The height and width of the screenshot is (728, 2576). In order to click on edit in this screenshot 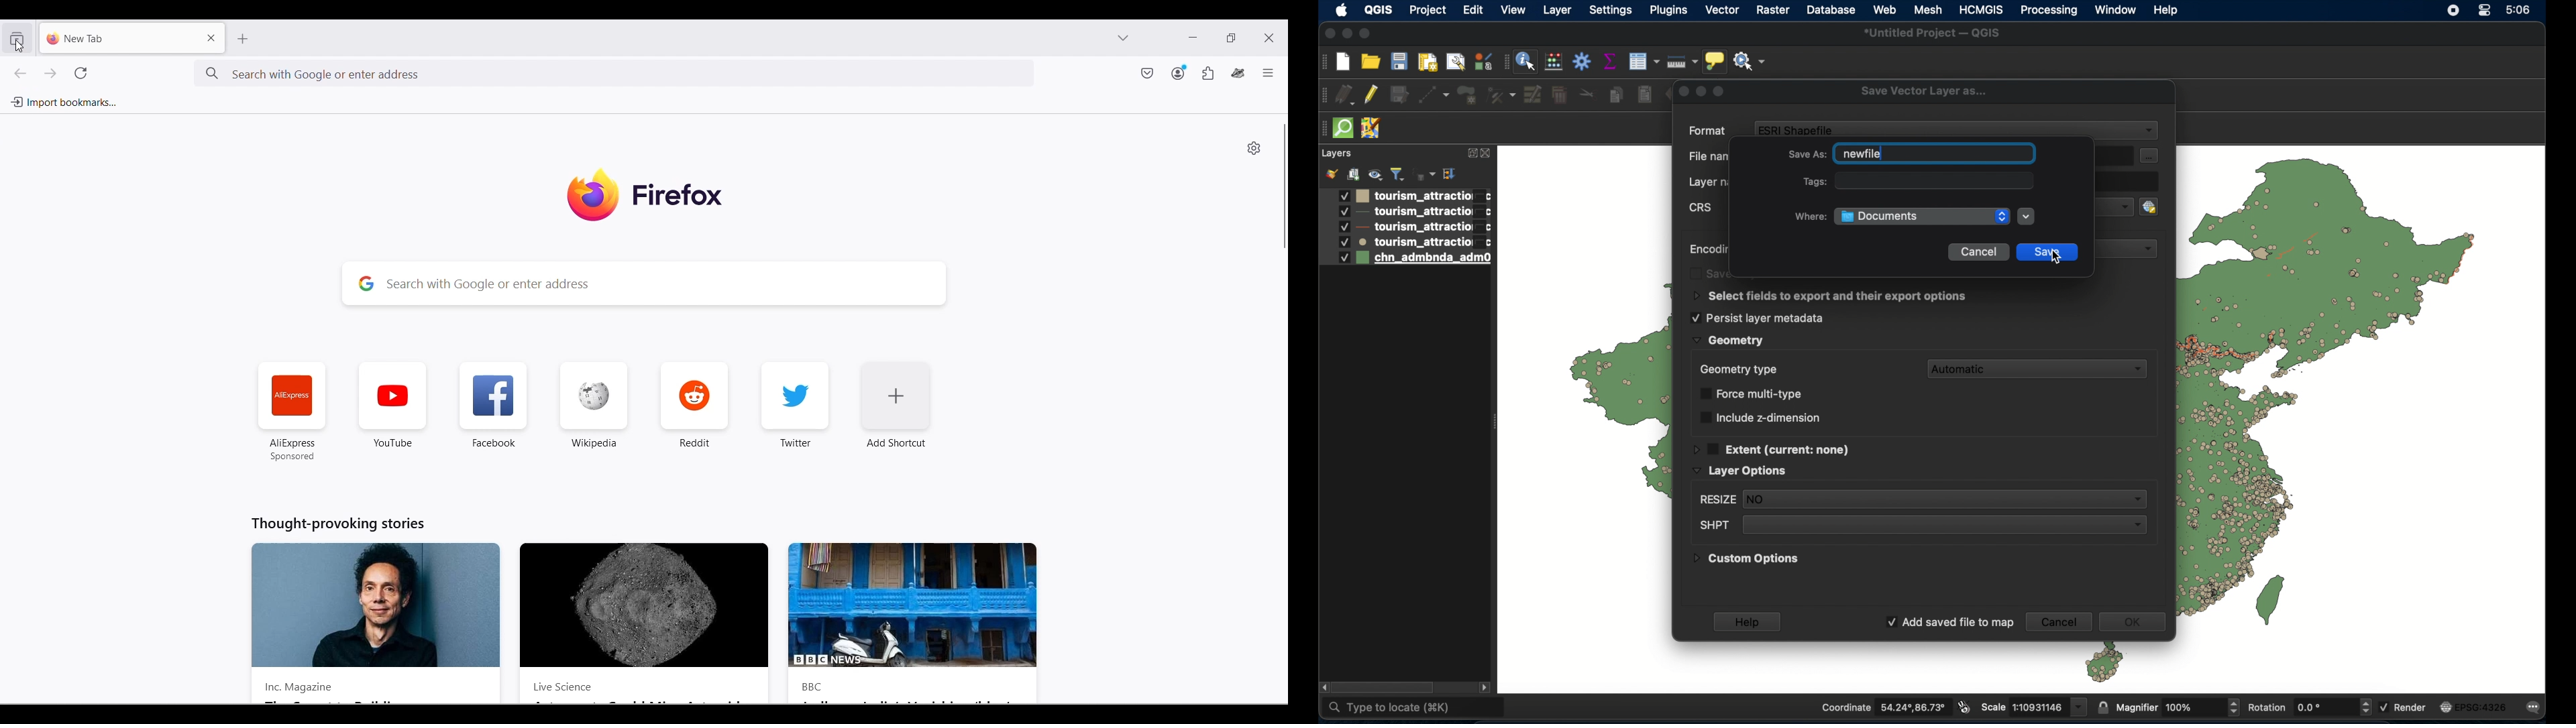, I will do `click(1473, 11)`.